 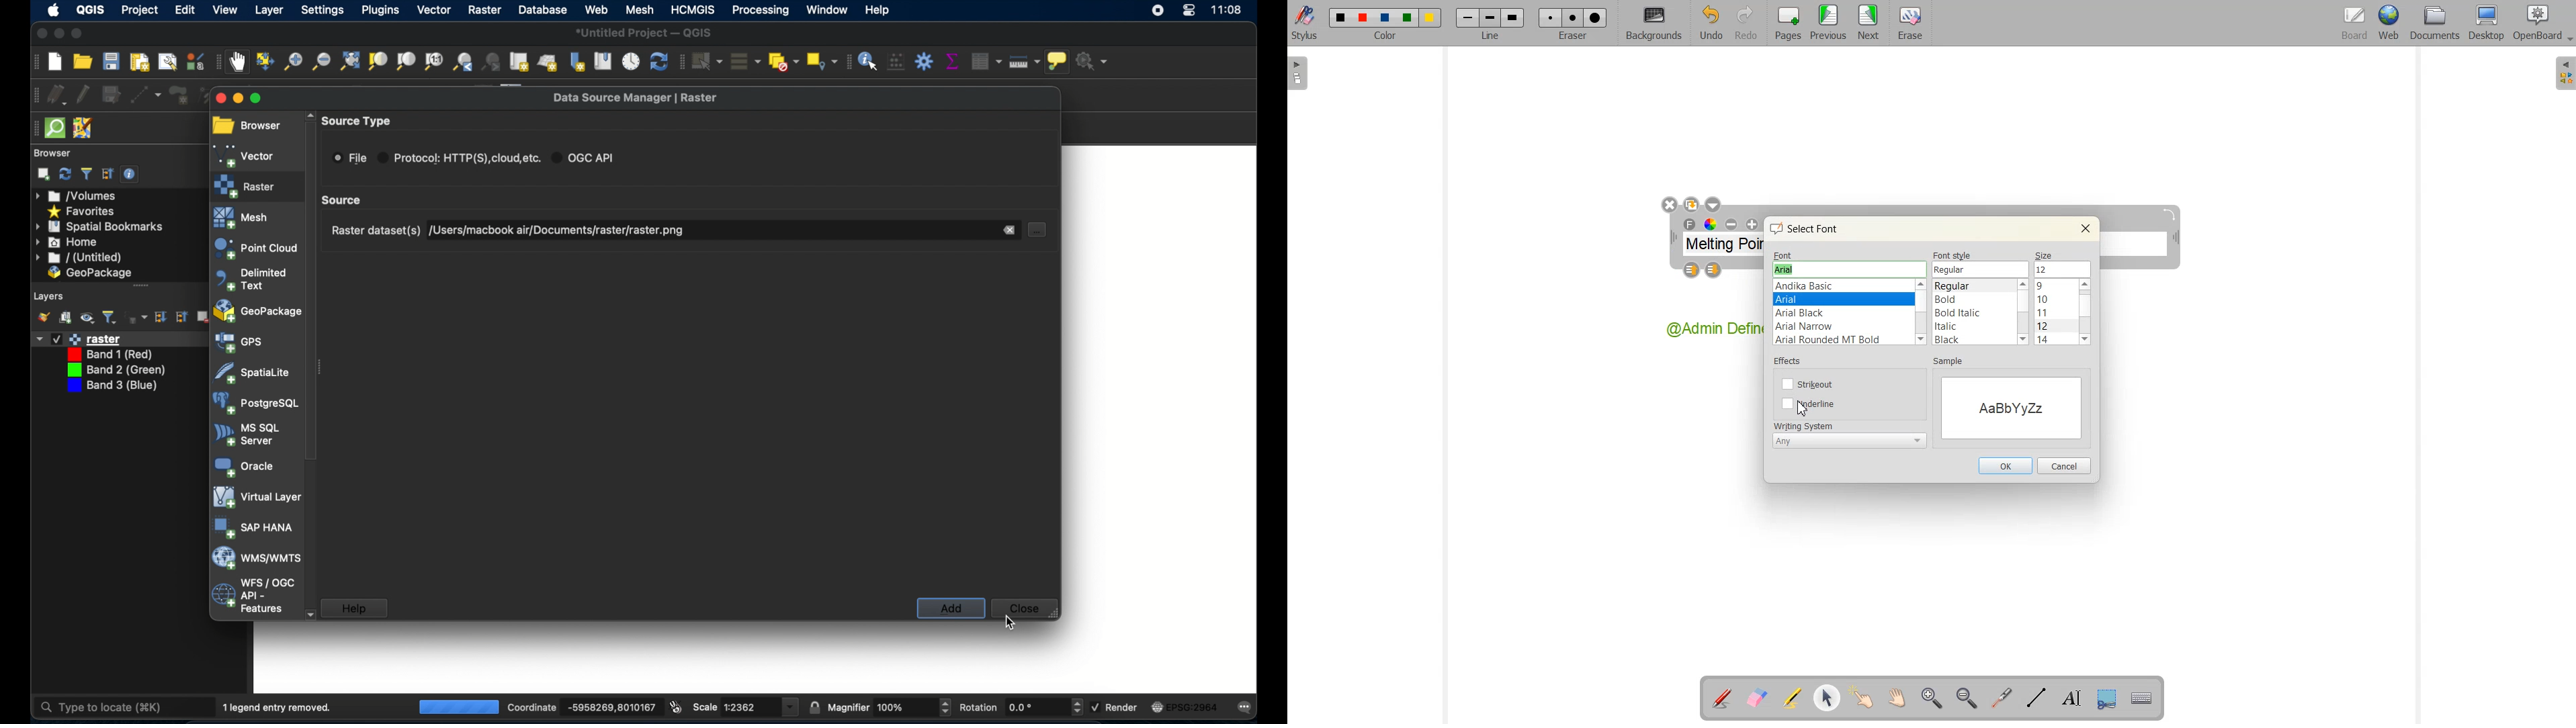 What do you see at coordinates (66, 318) in the screenshot?
I see `add group` at bounding box center [66, 318].